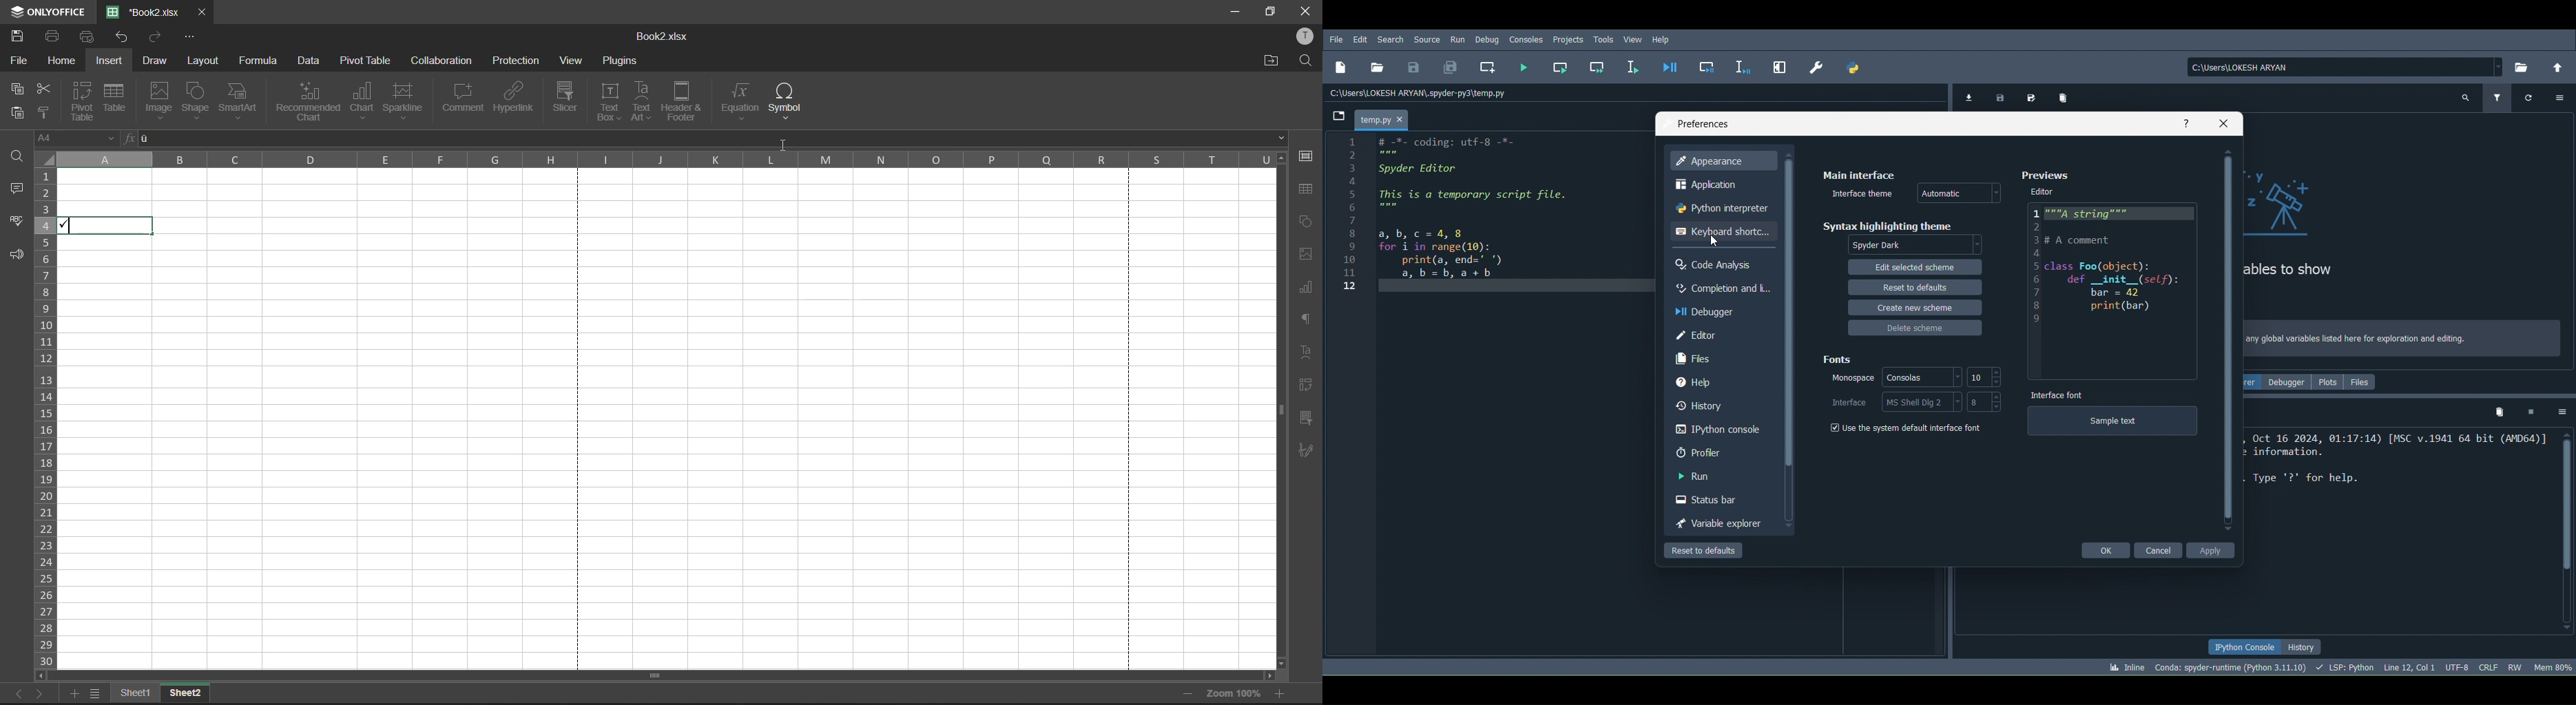 This screenshot has height=728, width=2576. Describe the element at coordinates (1717, 497) in the screenshot. I see `Status bar` at that location.